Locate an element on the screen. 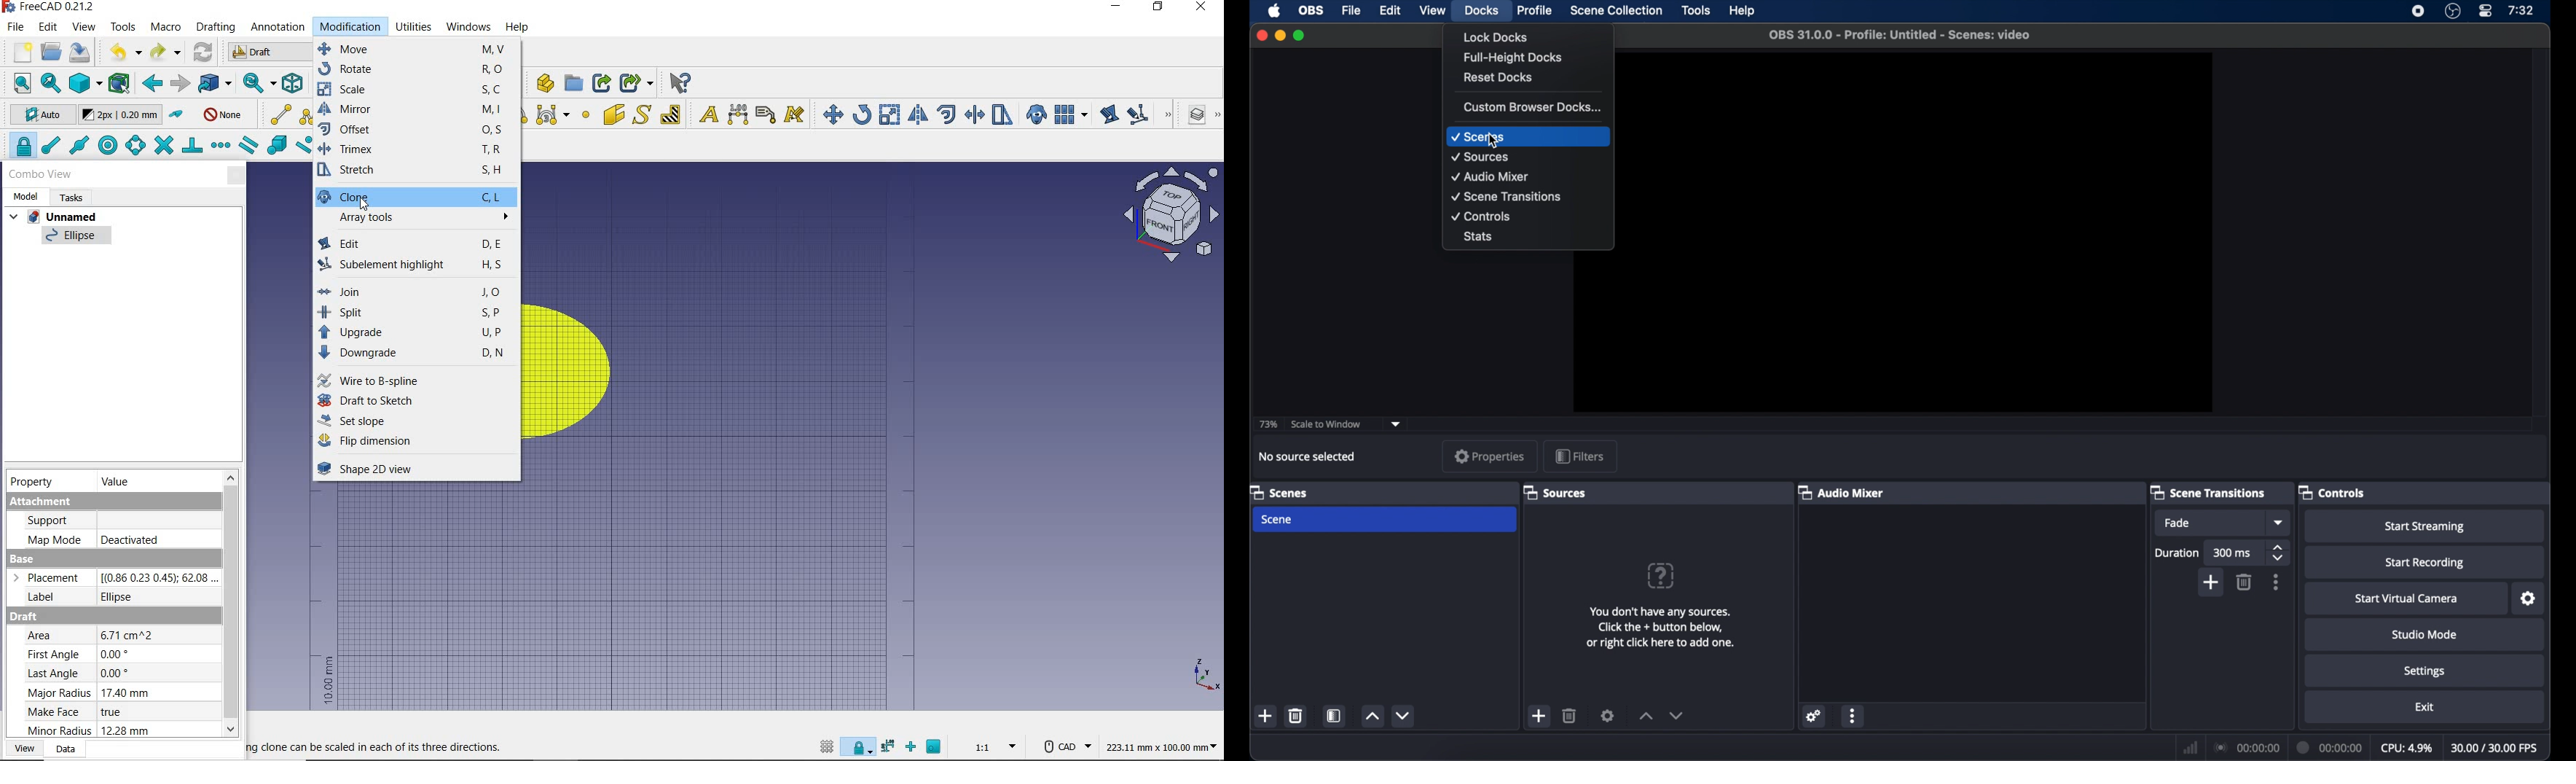 The height and width of the screenshot is (784, 2576). view is located at coordinates (85, 27).